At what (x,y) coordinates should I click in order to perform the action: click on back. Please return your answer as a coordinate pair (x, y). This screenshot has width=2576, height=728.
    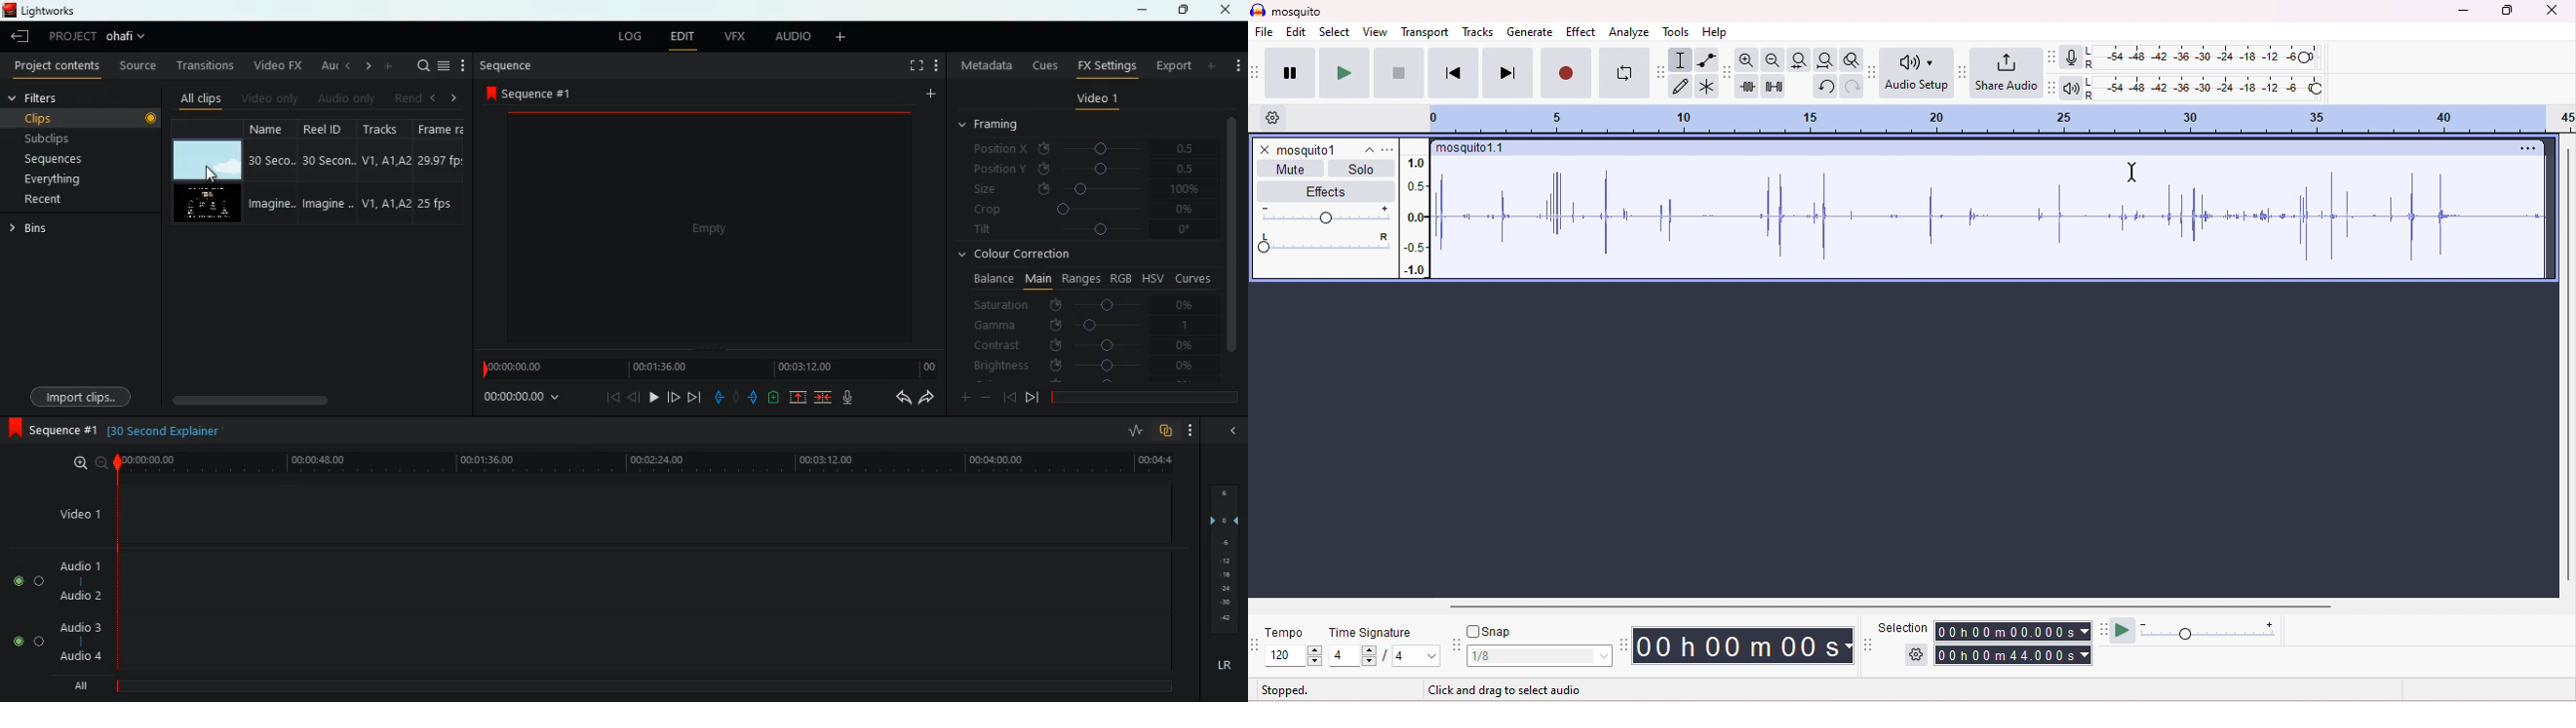
    Looking at the image, I should click on (896, 398).